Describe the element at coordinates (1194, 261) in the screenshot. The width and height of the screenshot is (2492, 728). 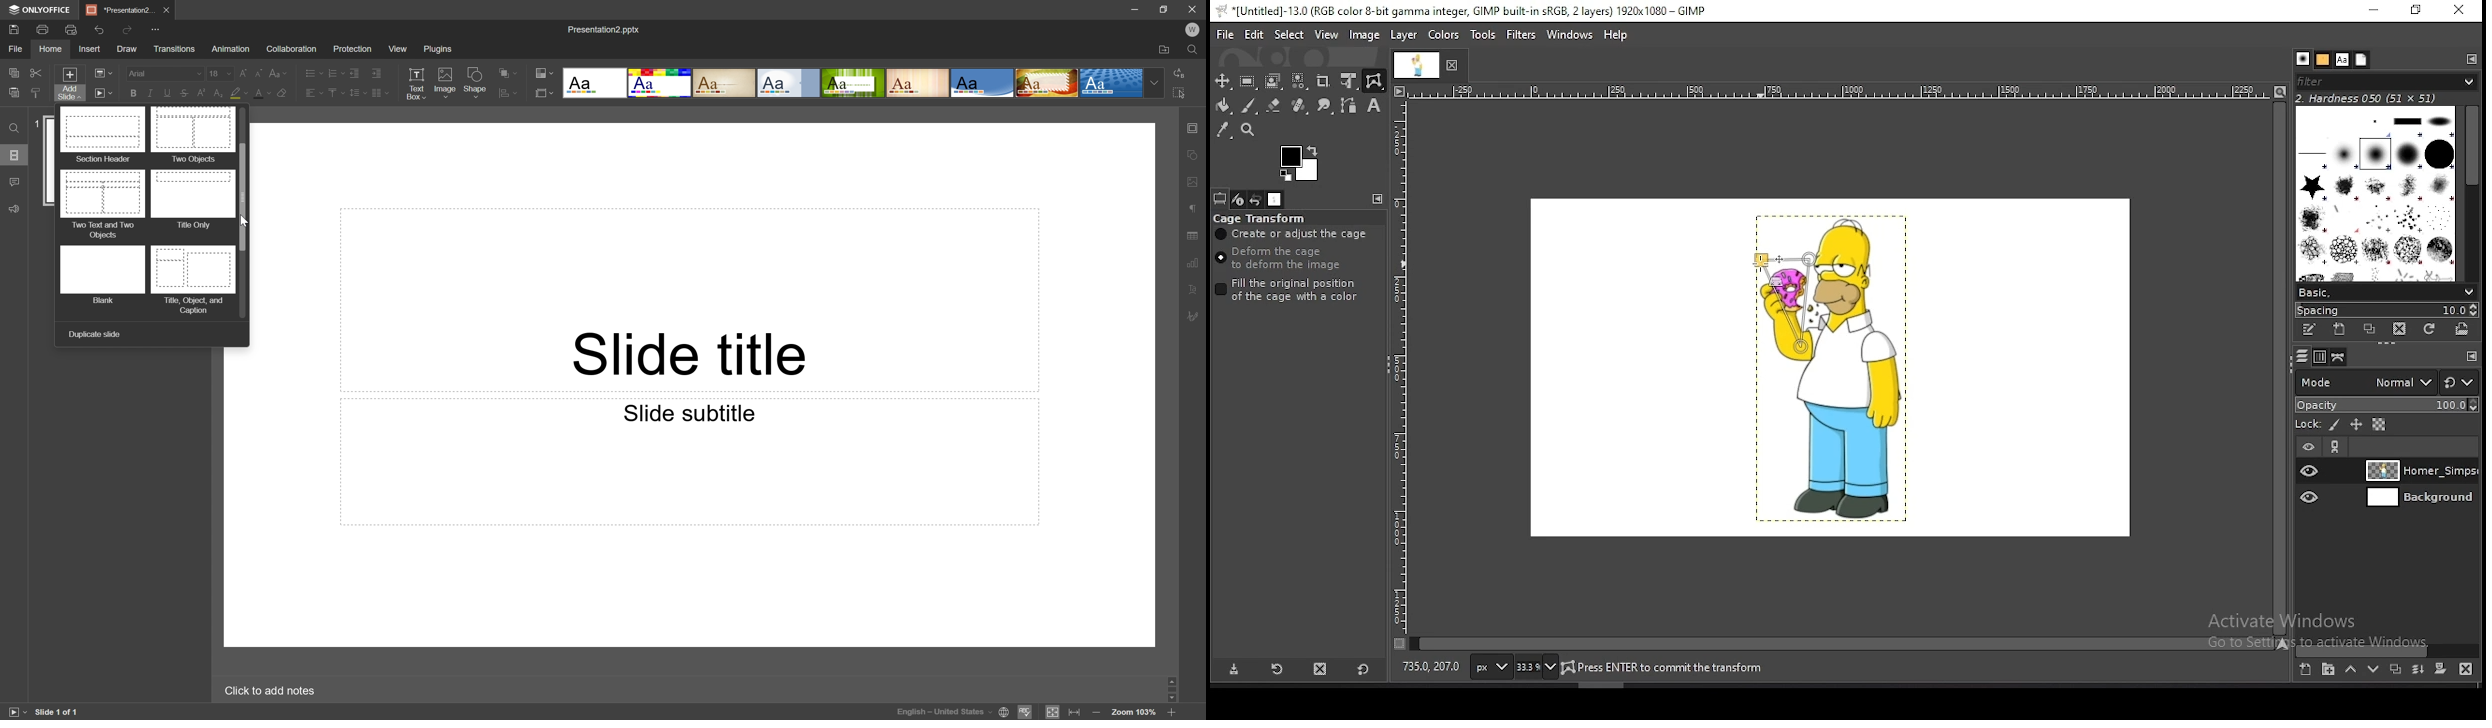
I see `Chart settings` at that location.